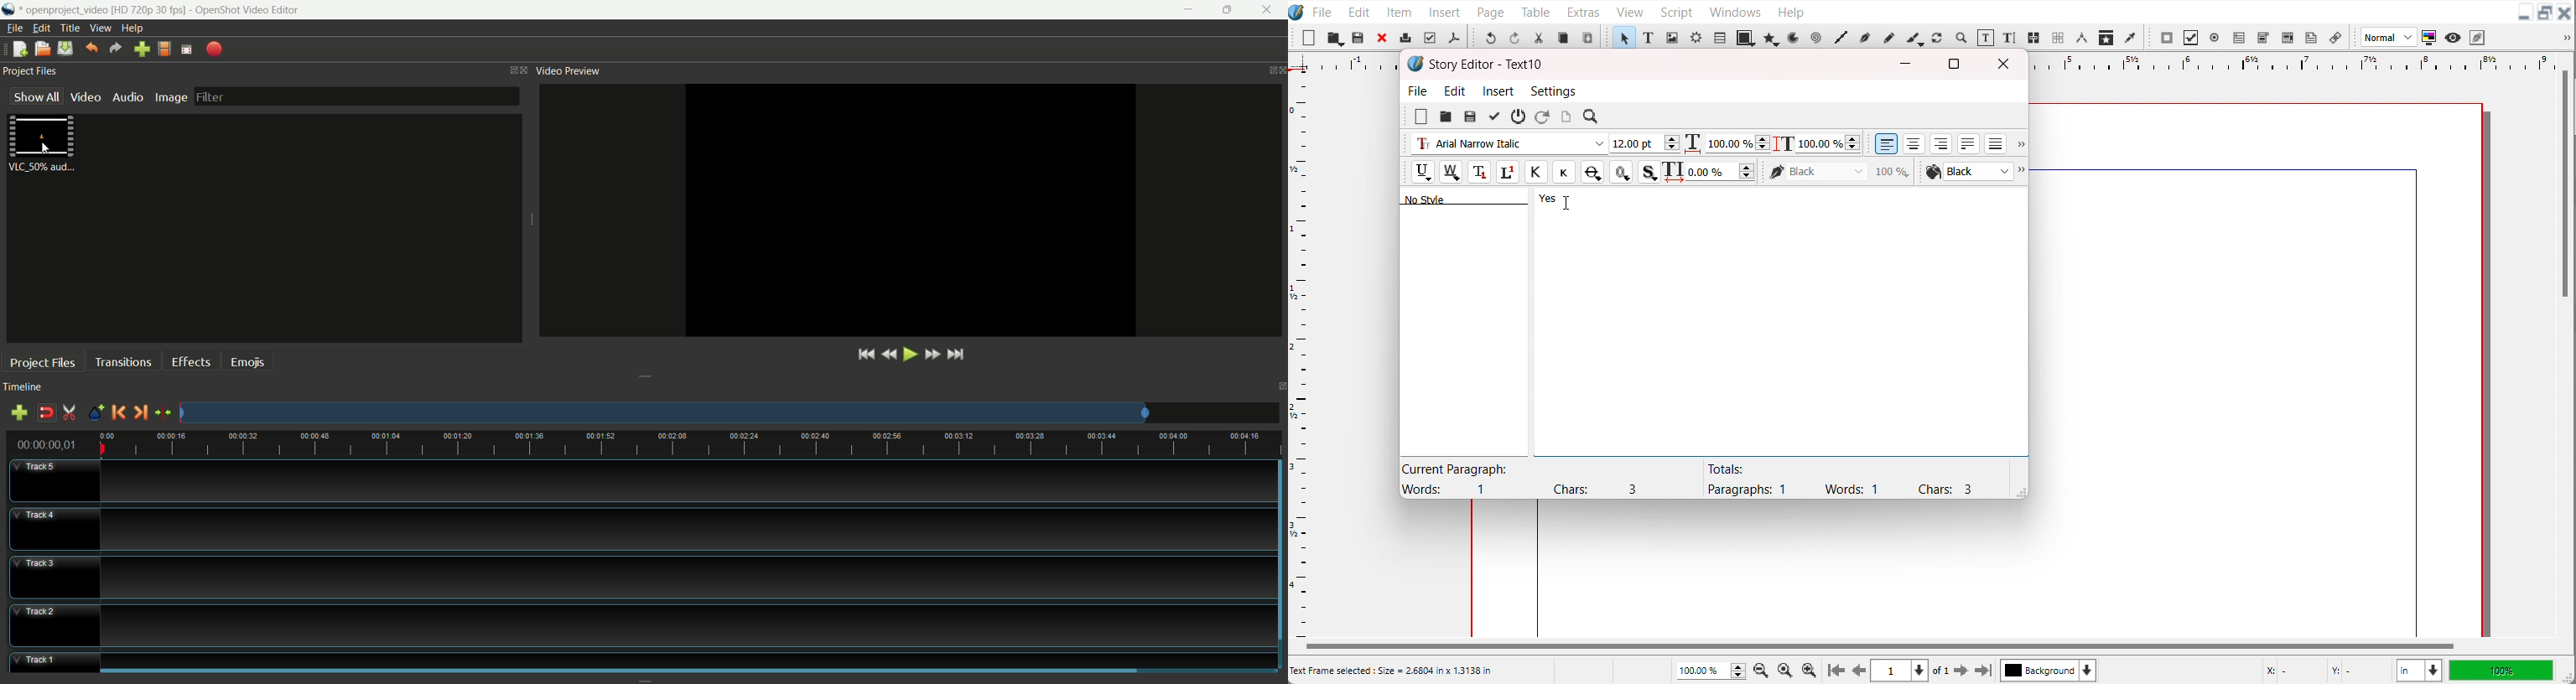 This screenshot has height=700, width=2576. Describe the element at coordinates (46, 148) in the screenshot. I see `cursor` at that location.